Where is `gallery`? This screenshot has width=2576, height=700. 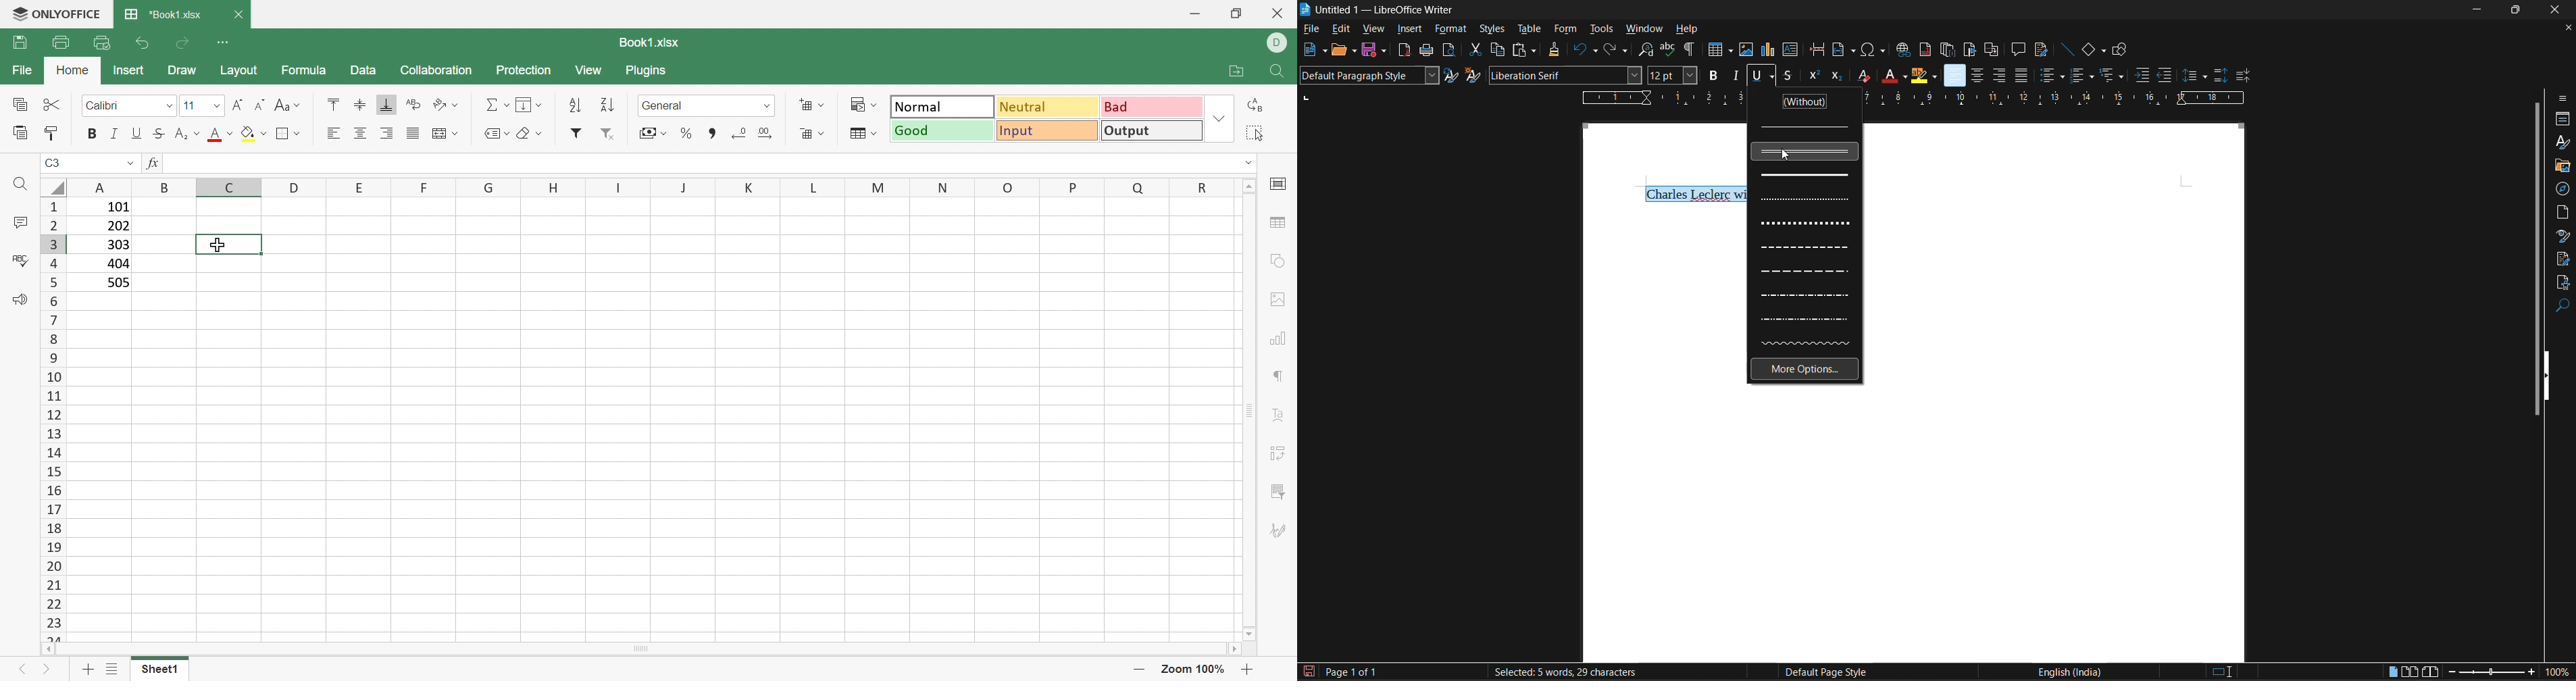 gallery is located at coordinates (2562, 167).